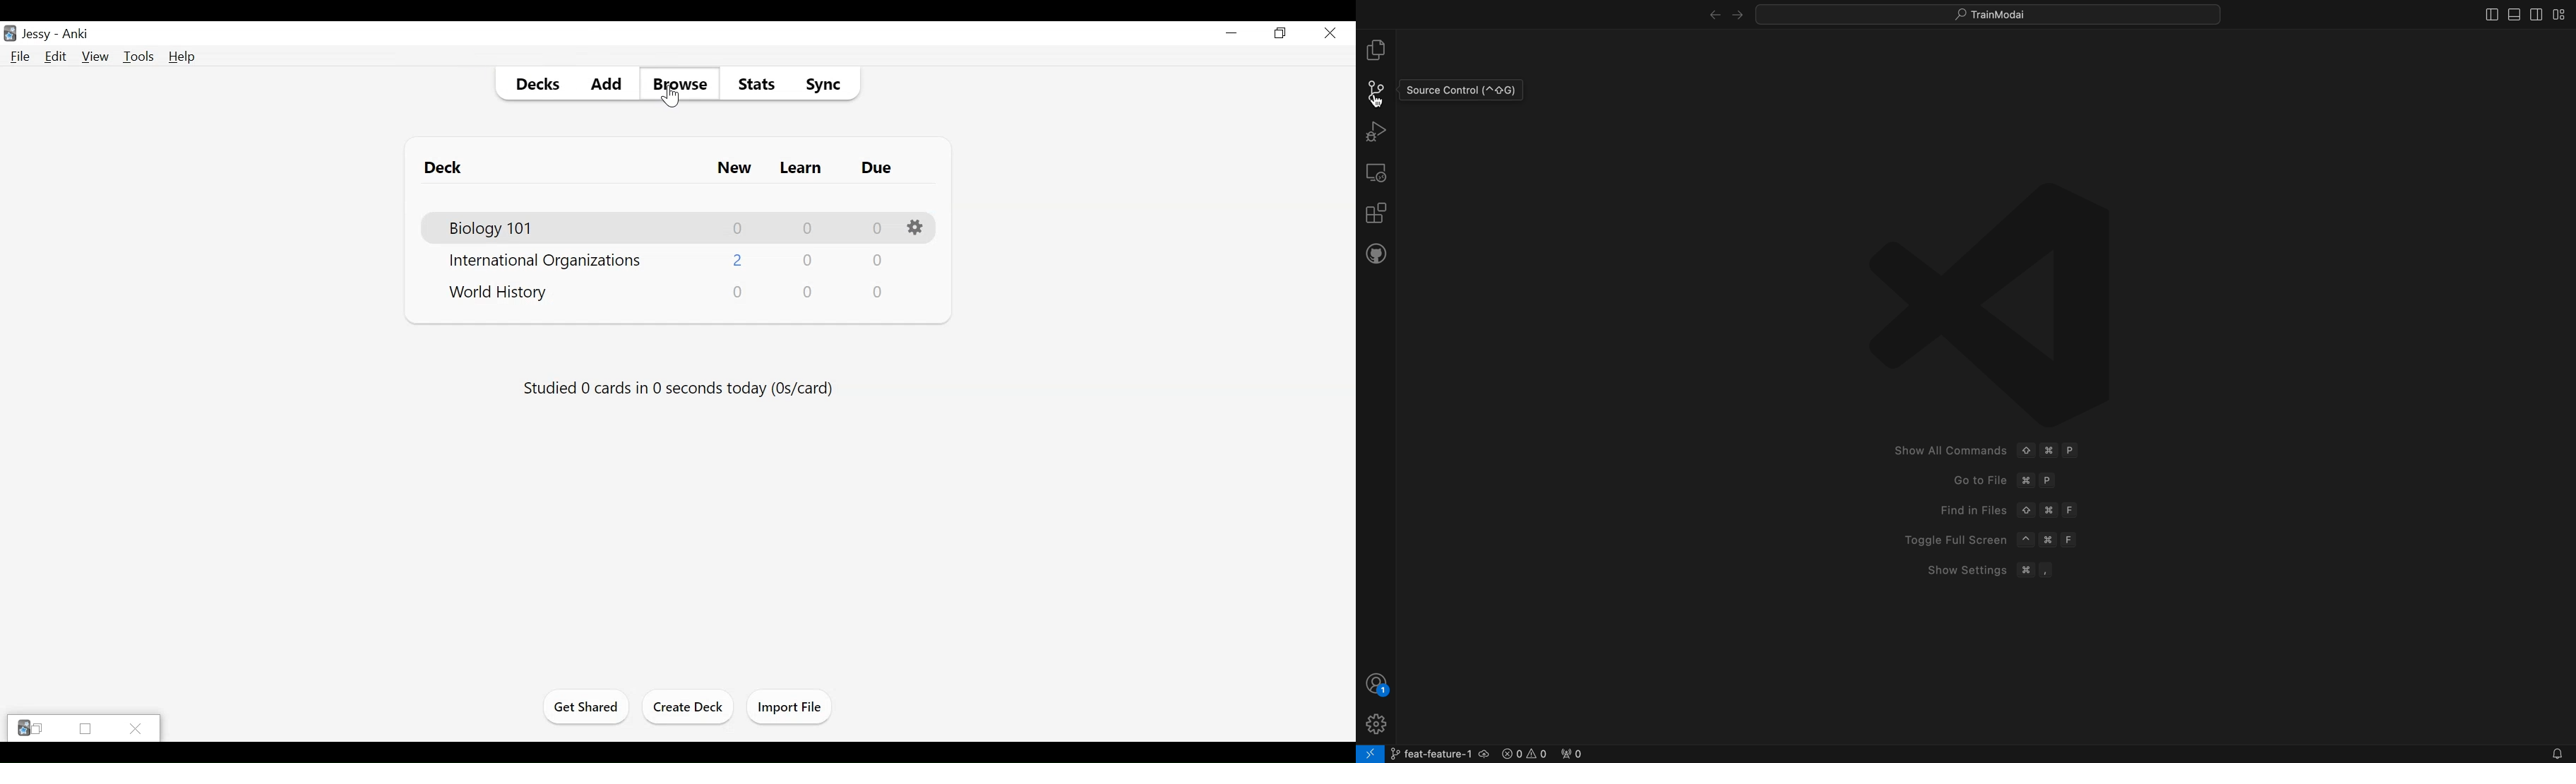  I want to click on P, so click(2049, 481).